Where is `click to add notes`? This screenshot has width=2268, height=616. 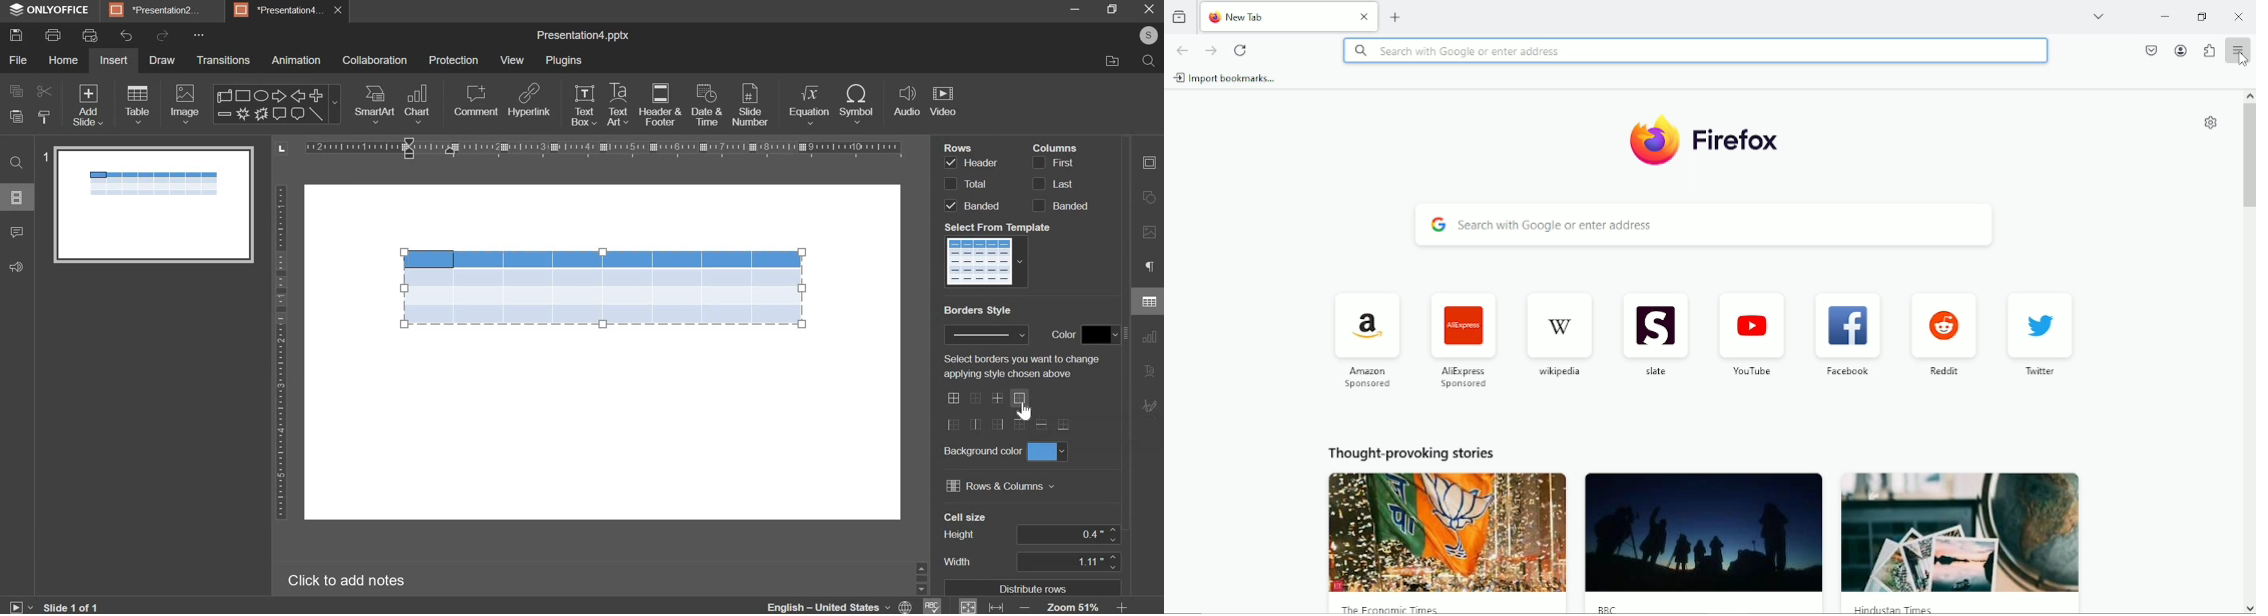 click to add notes is located at coordinates (351, 582).